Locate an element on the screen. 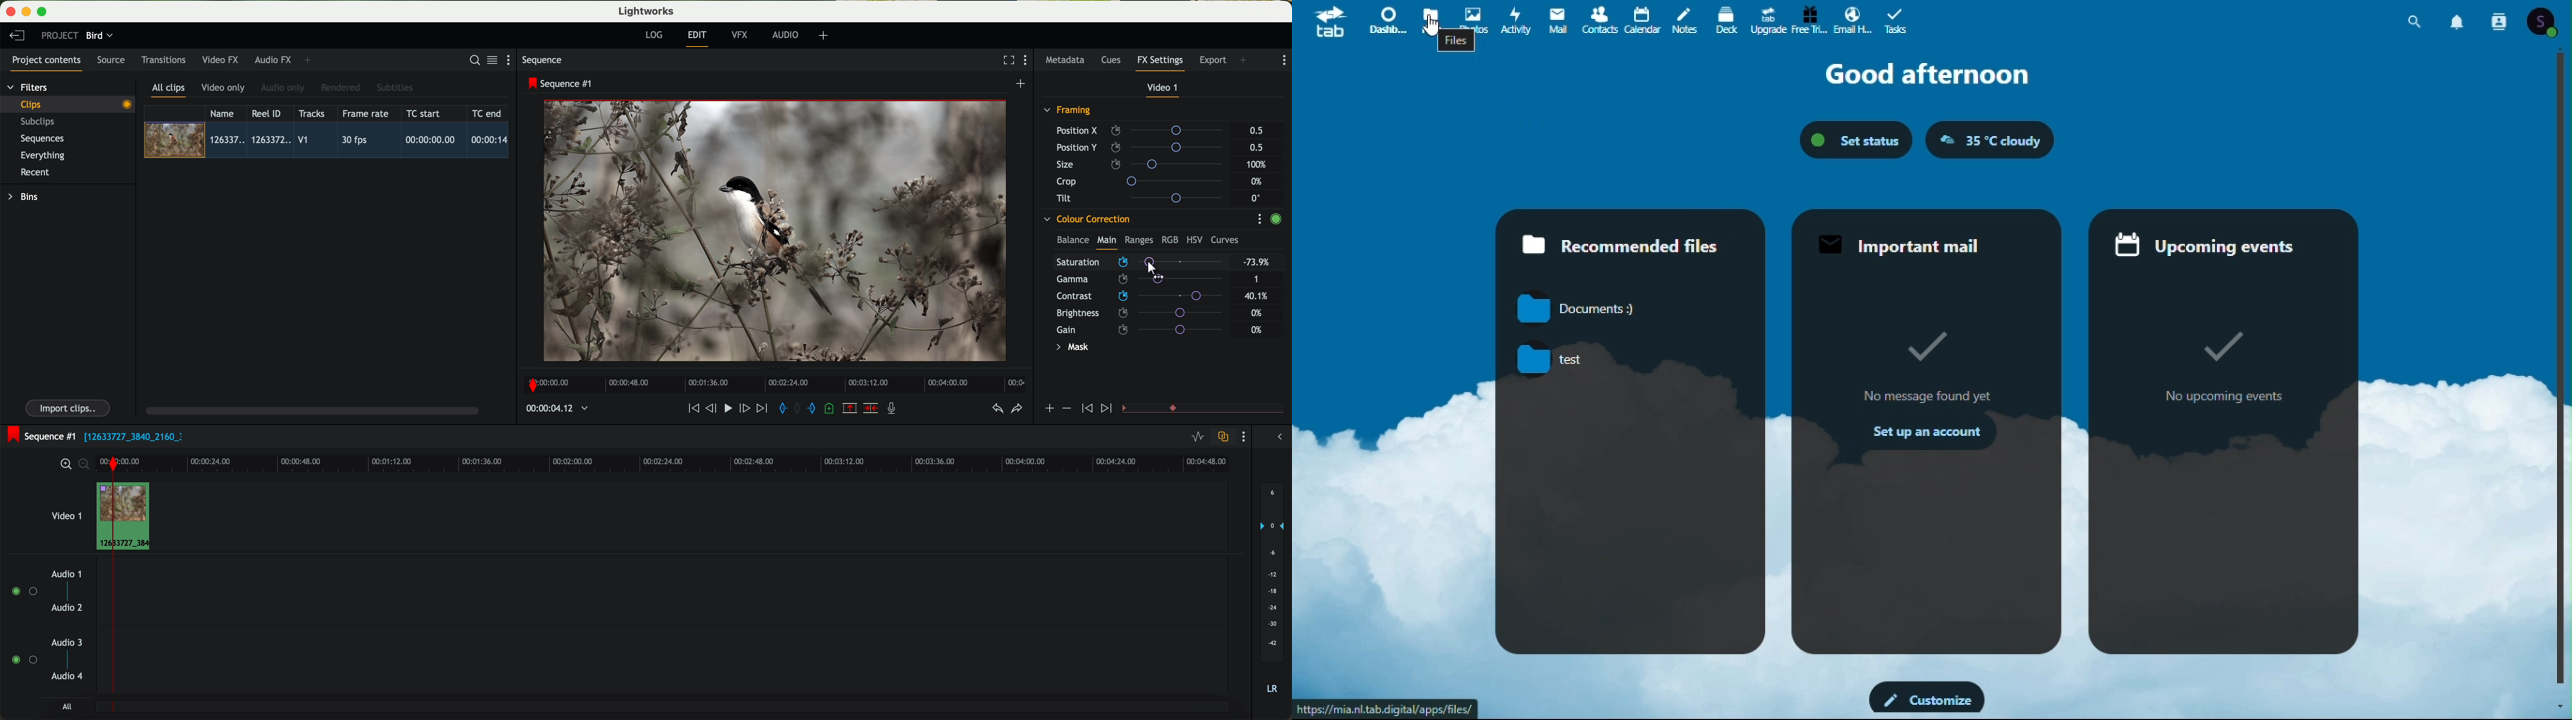 This screenshot has width=2576, height=728. audio FX is located at coordinates (273, 60).